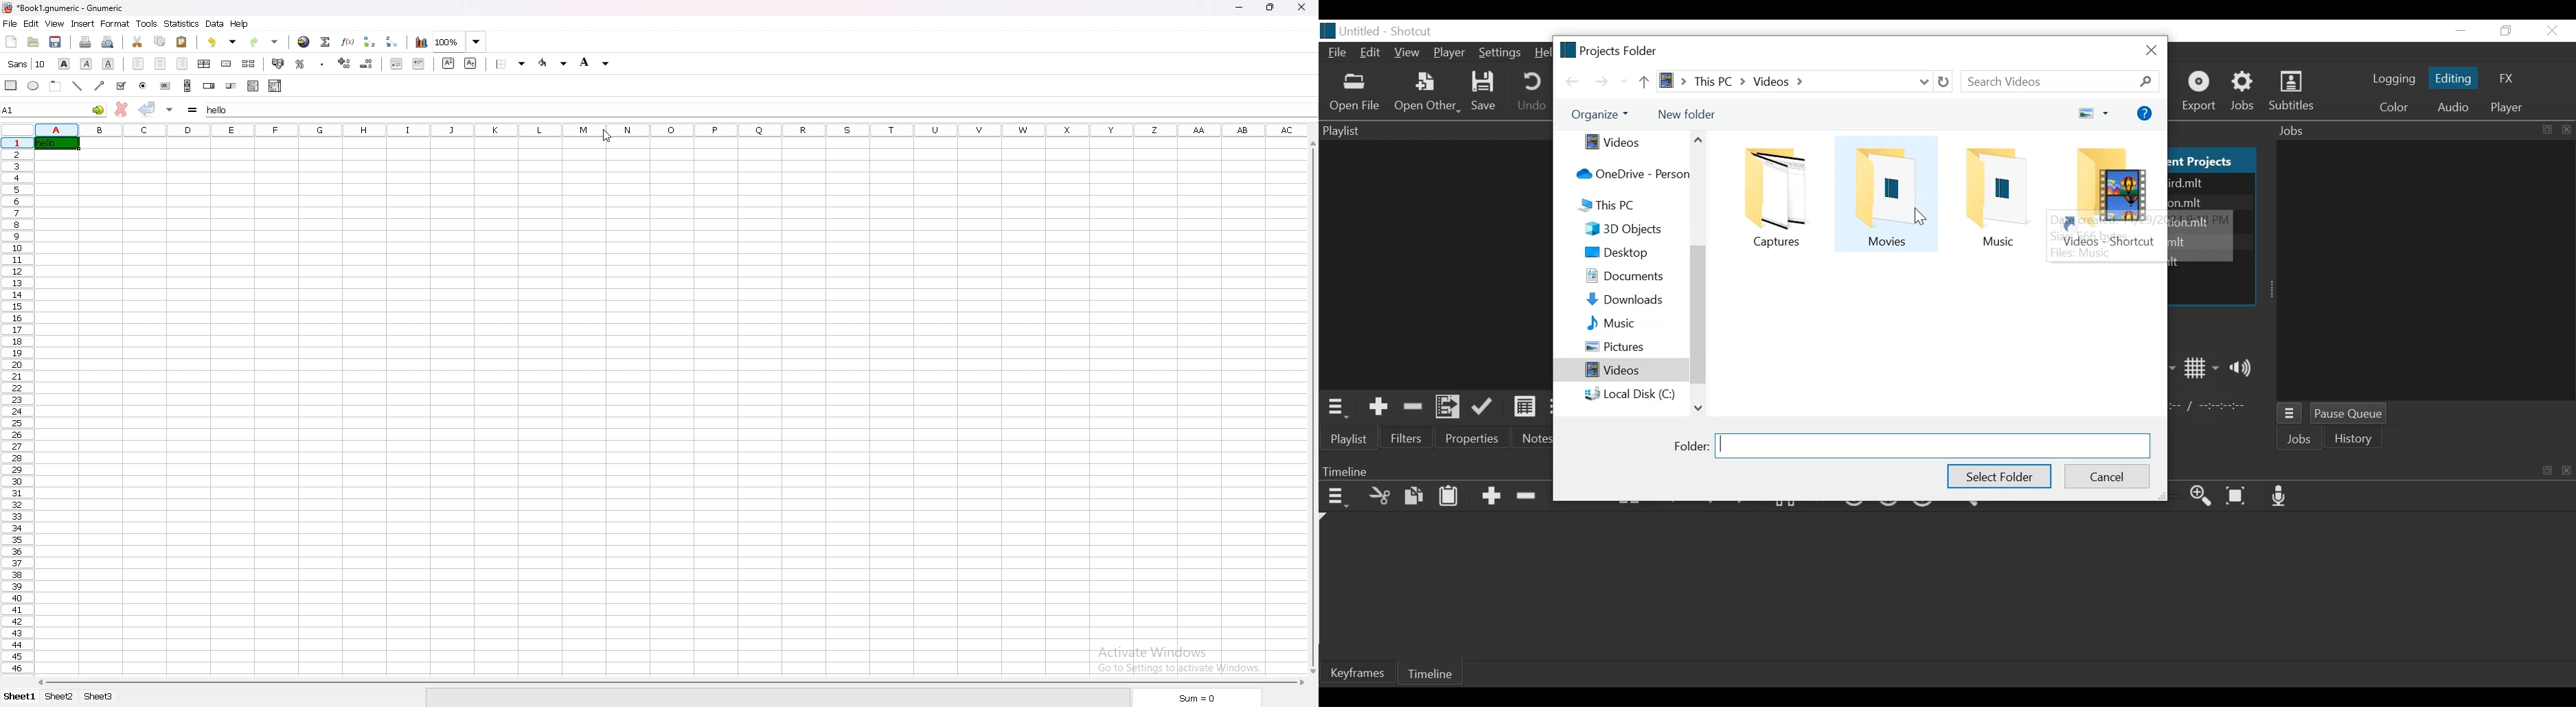 This screenshot has width=2576, height=728. What do you see at coordinates (2550, 30) in the screenshot?
I see `Close` at bounding box center [2550, 30].